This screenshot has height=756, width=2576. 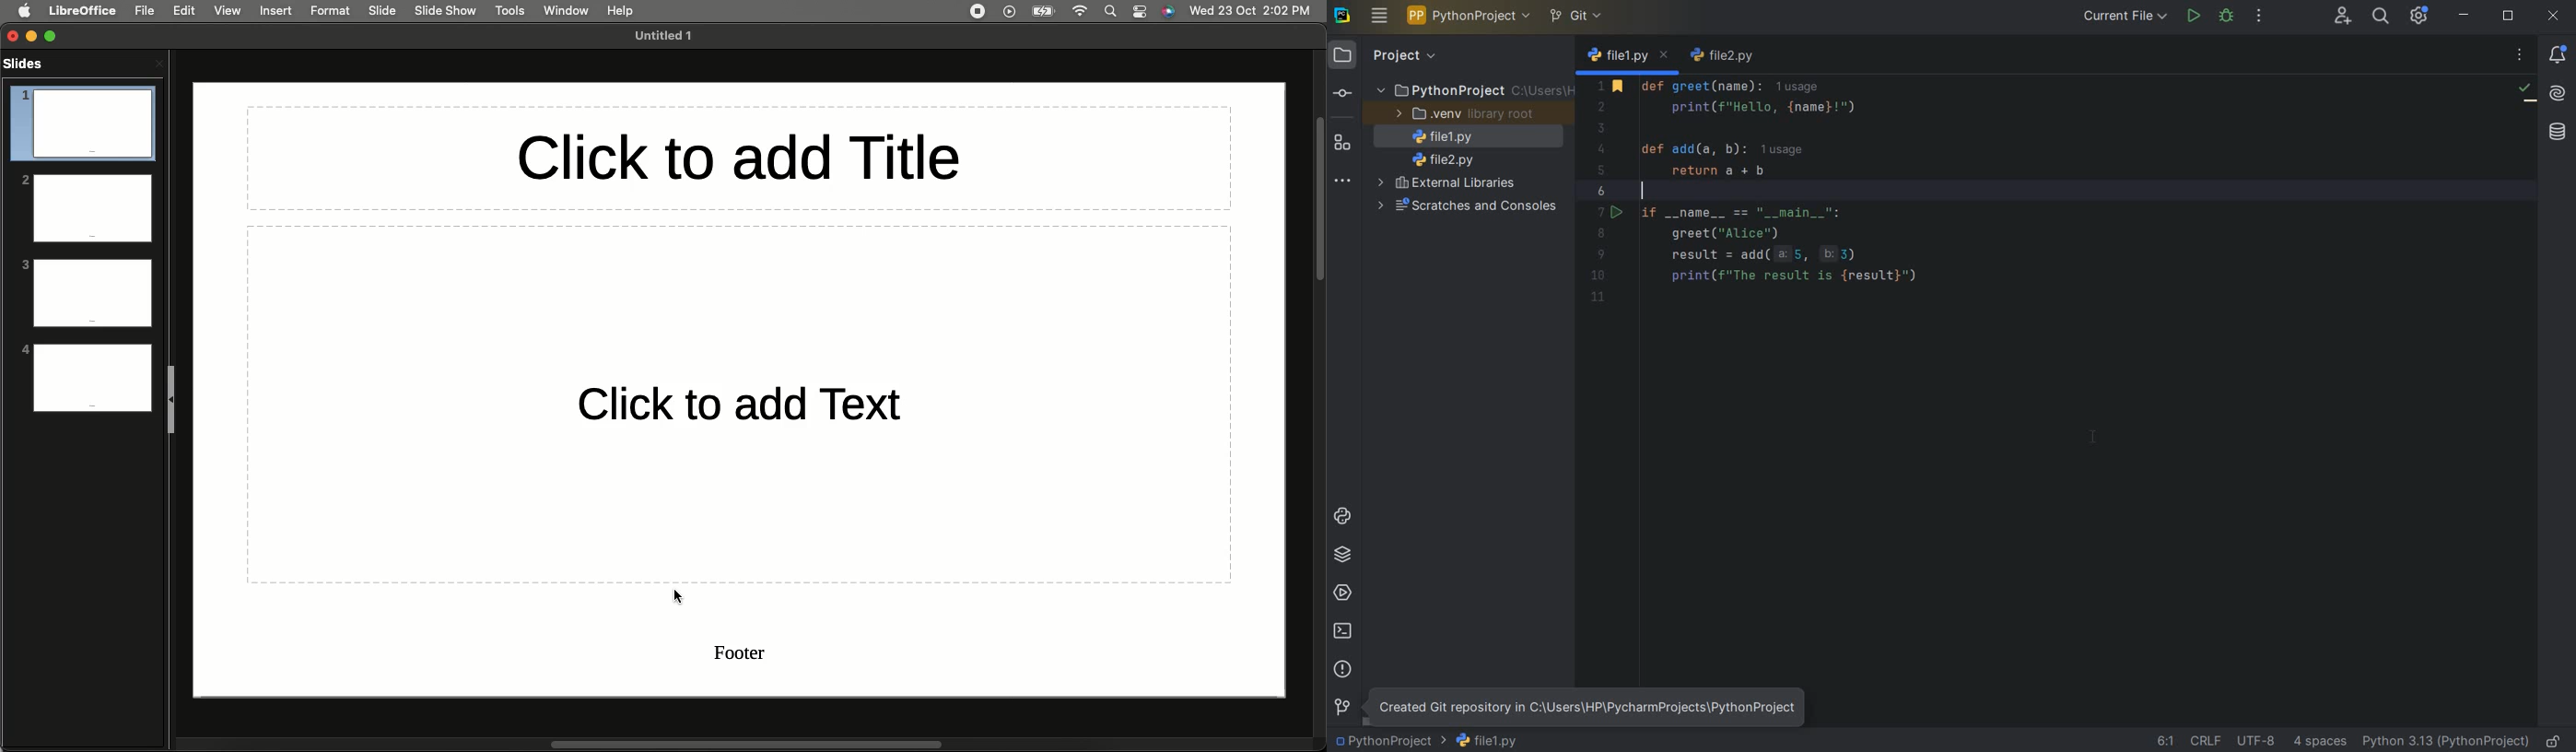 What do you see at coordinates (1008, 13) in the screenshot?
I see `Video player` at bounding box center [1008, 13].